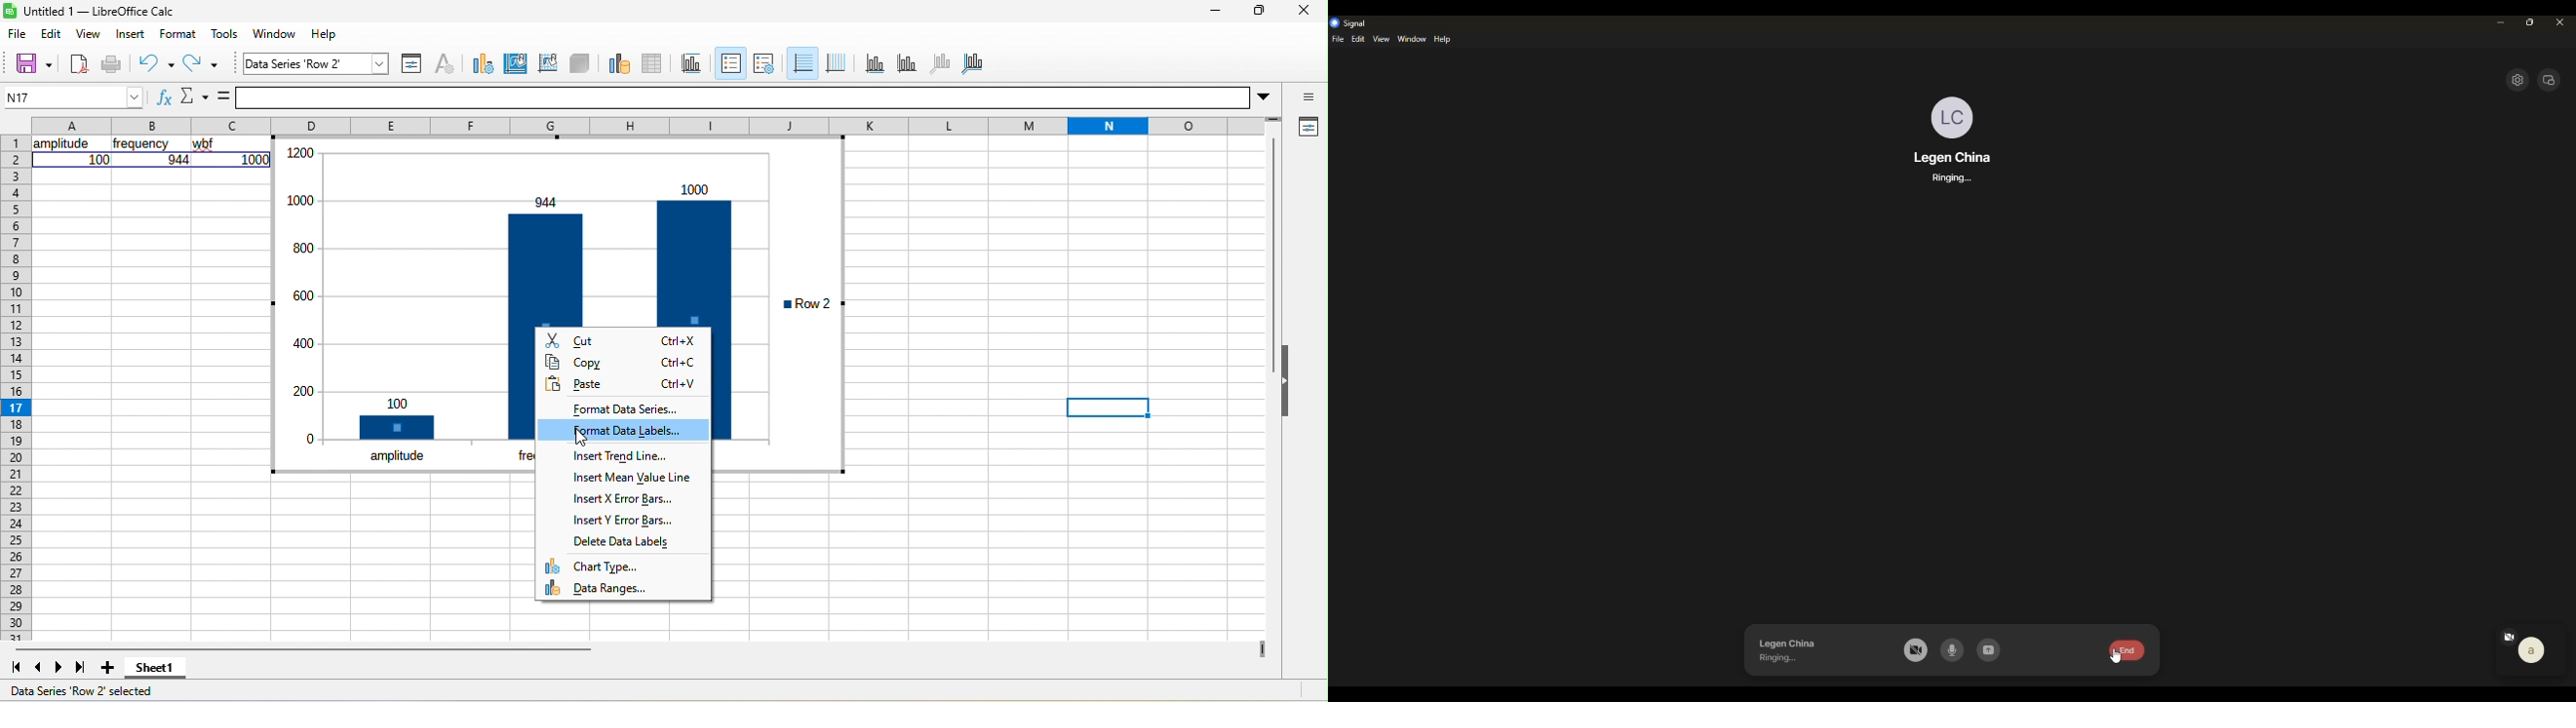 The image size is (2576, 728). I want to click on amplitude, so click(398, 454).